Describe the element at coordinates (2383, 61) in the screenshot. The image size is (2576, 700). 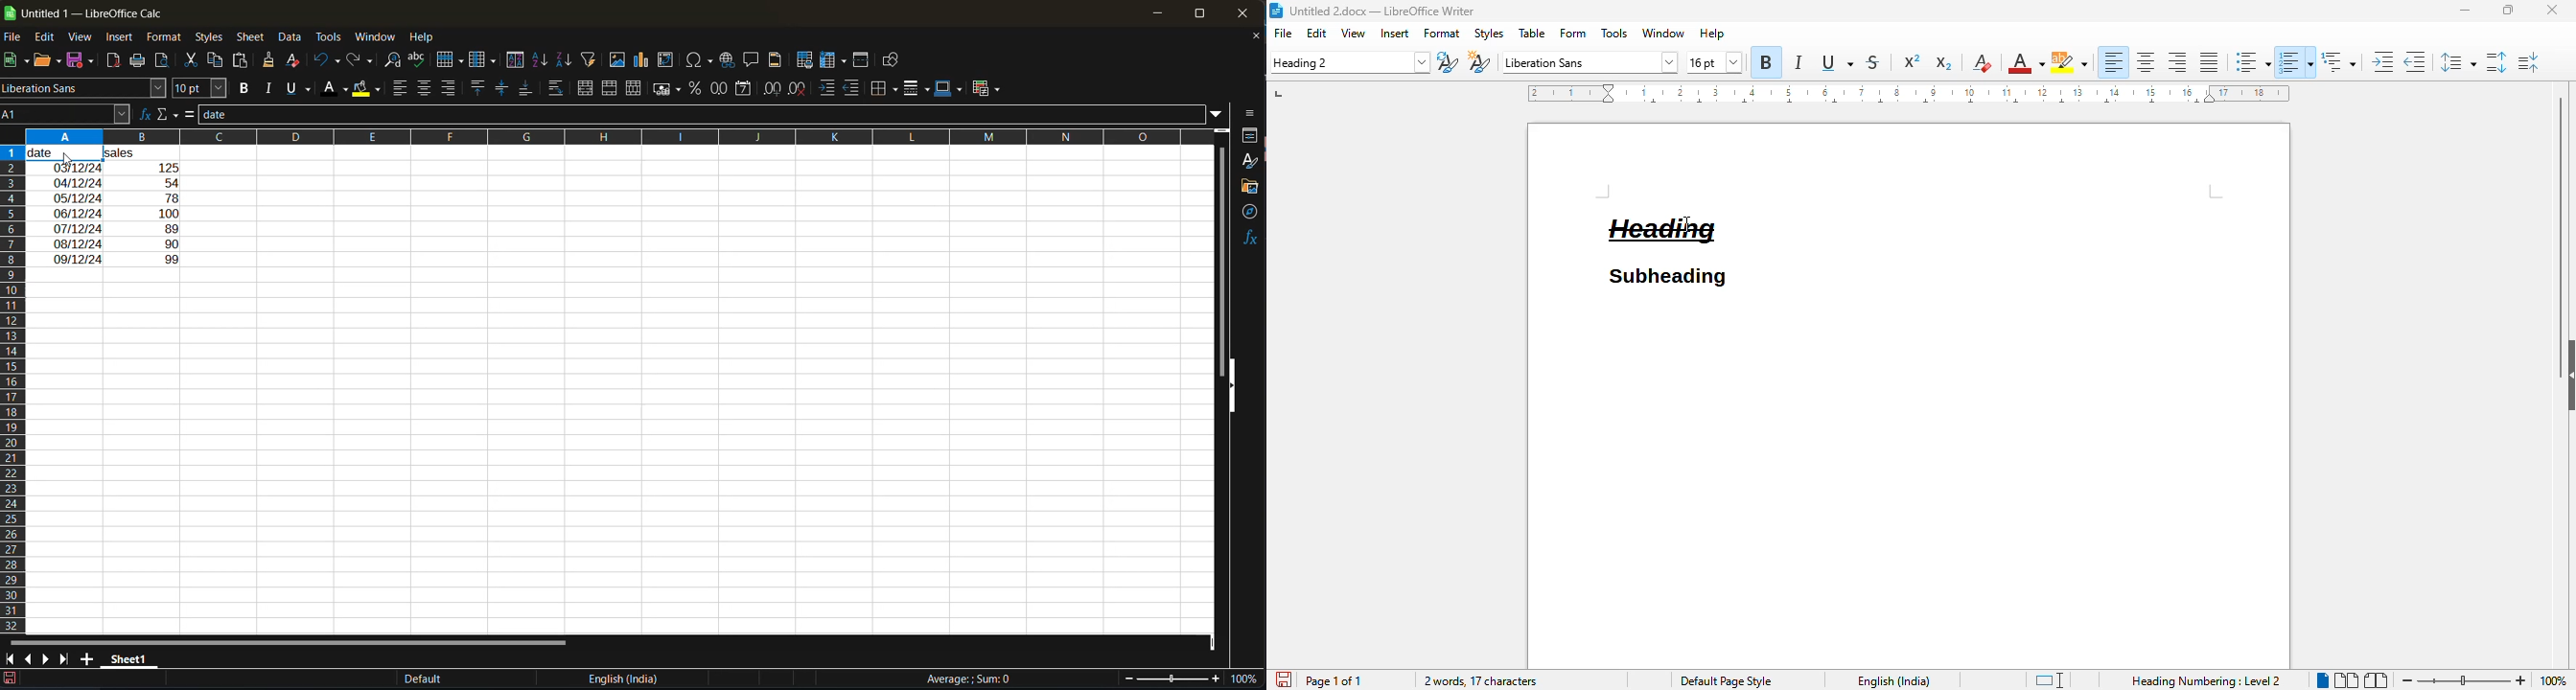
I see `increase indent` at that location.